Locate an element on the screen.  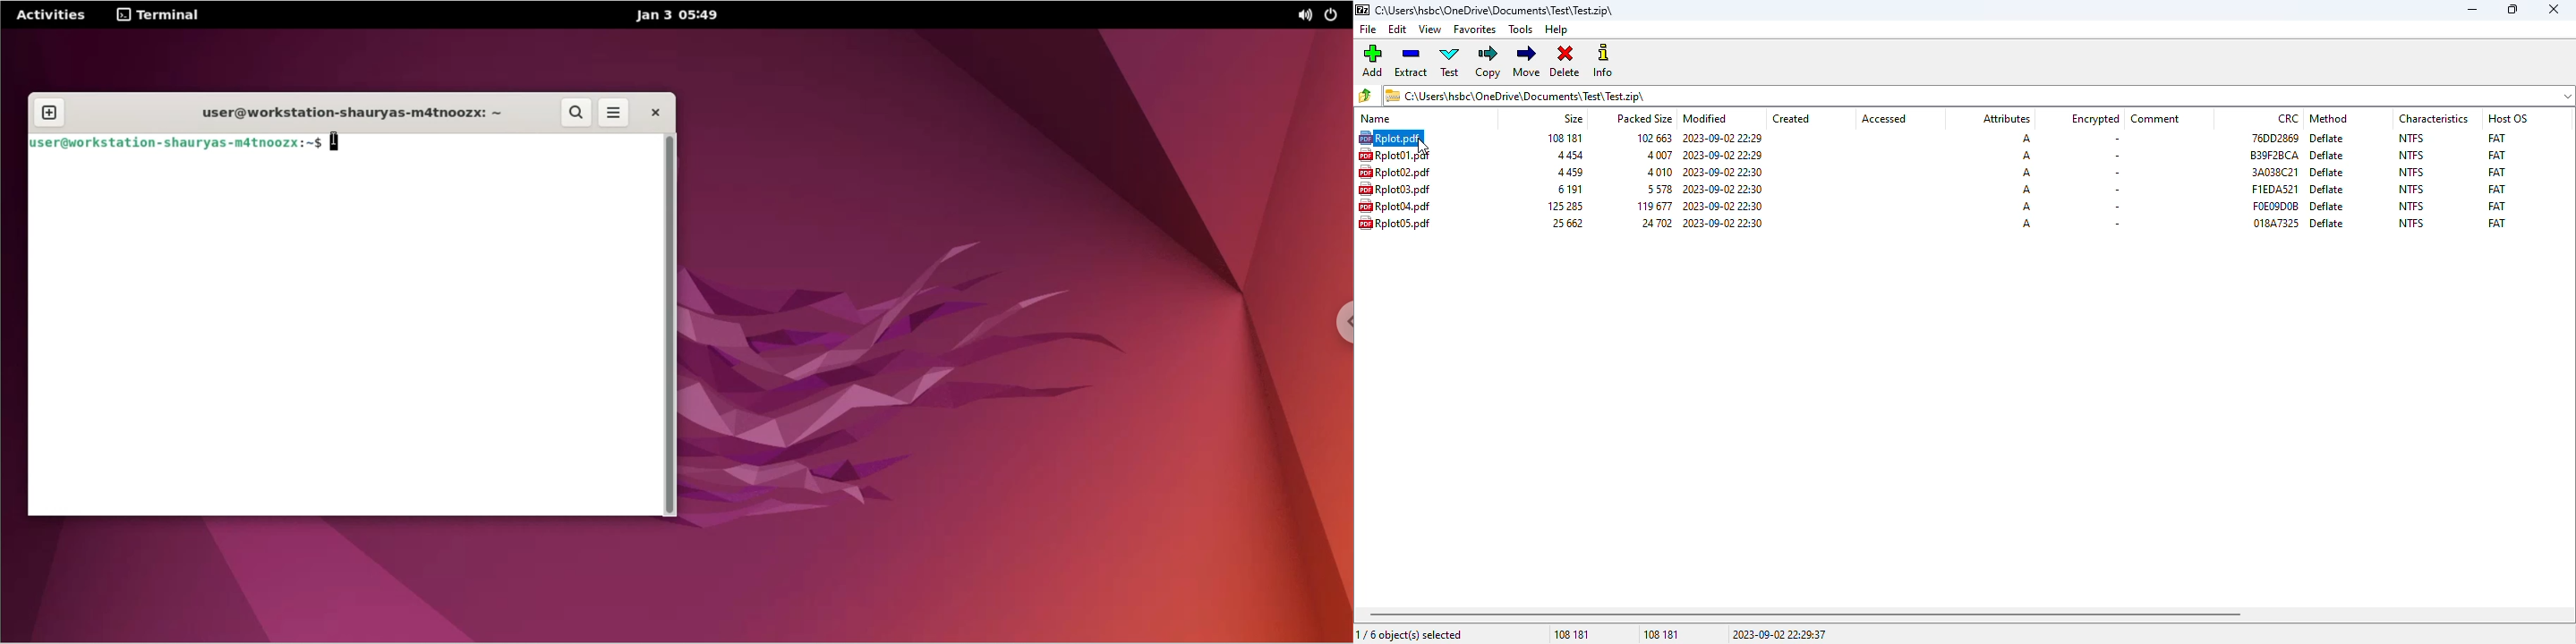
A is located at coordinates (2027, 206).